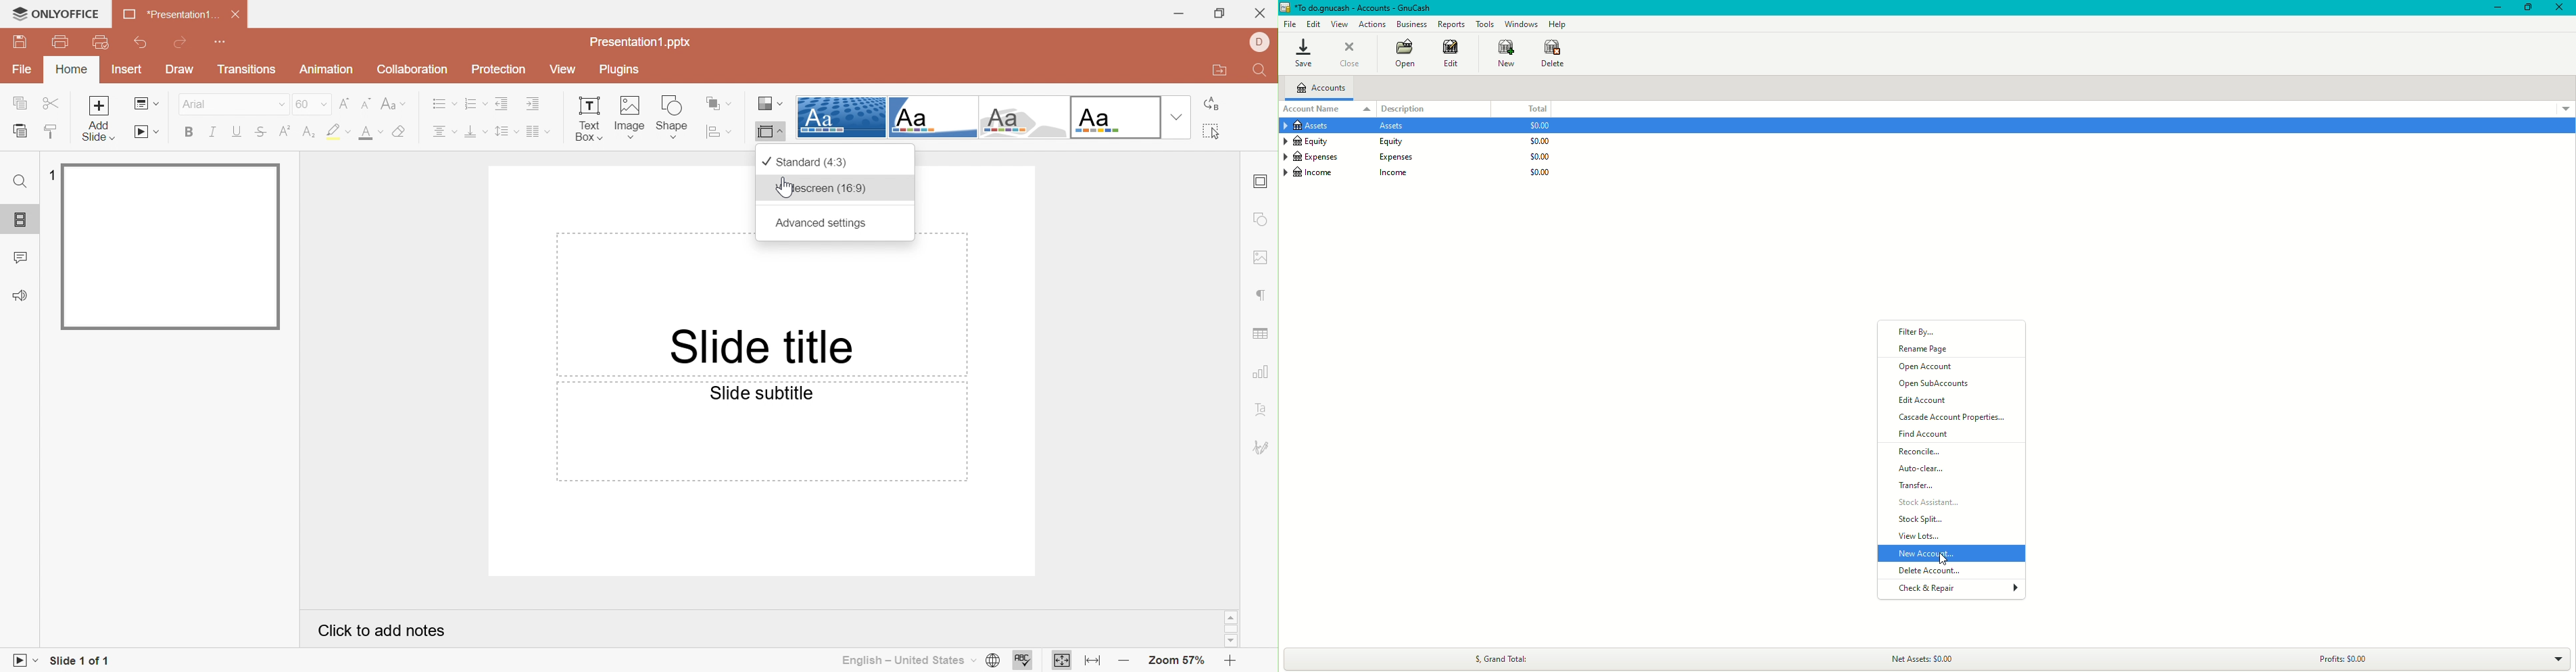 The height and width of the screenshot is (672, 2576). Describe the element at coordinates (805, 161) in the screenshot. I see `Standard (4:3)` at that location.